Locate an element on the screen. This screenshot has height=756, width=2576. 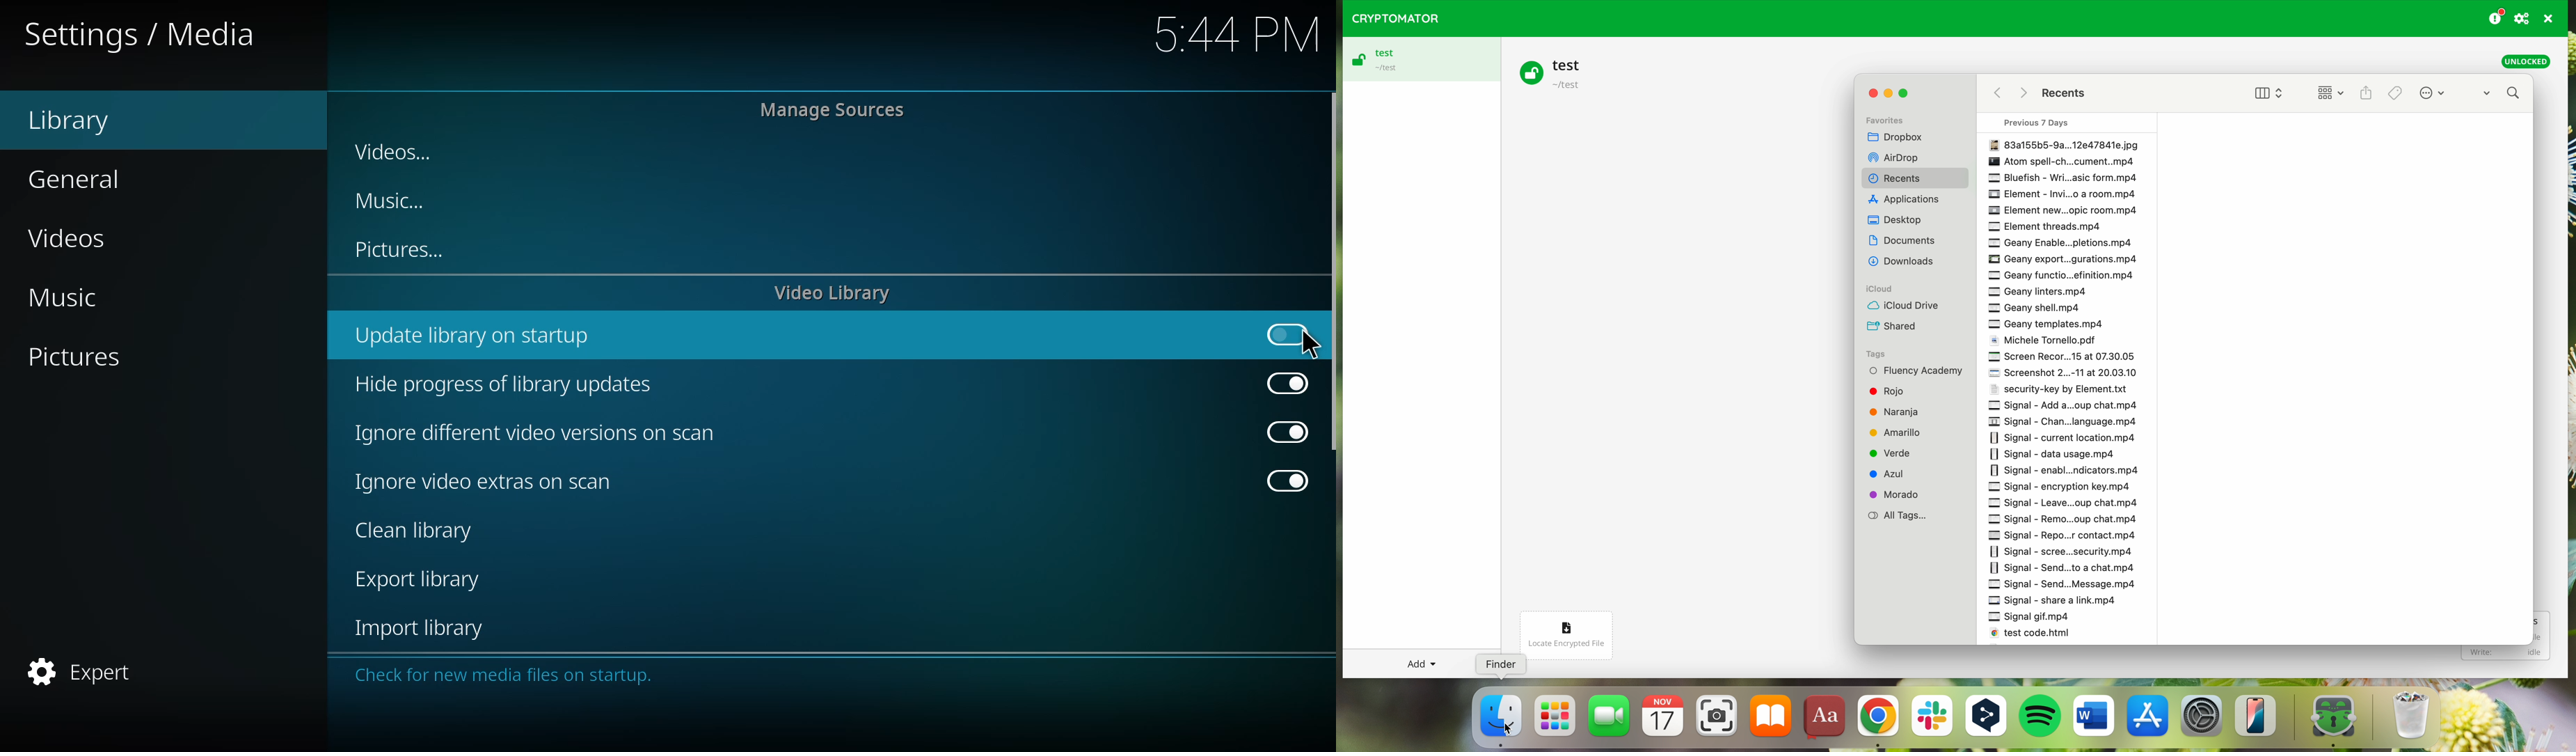
Element is located at coordinates (2066, 193).